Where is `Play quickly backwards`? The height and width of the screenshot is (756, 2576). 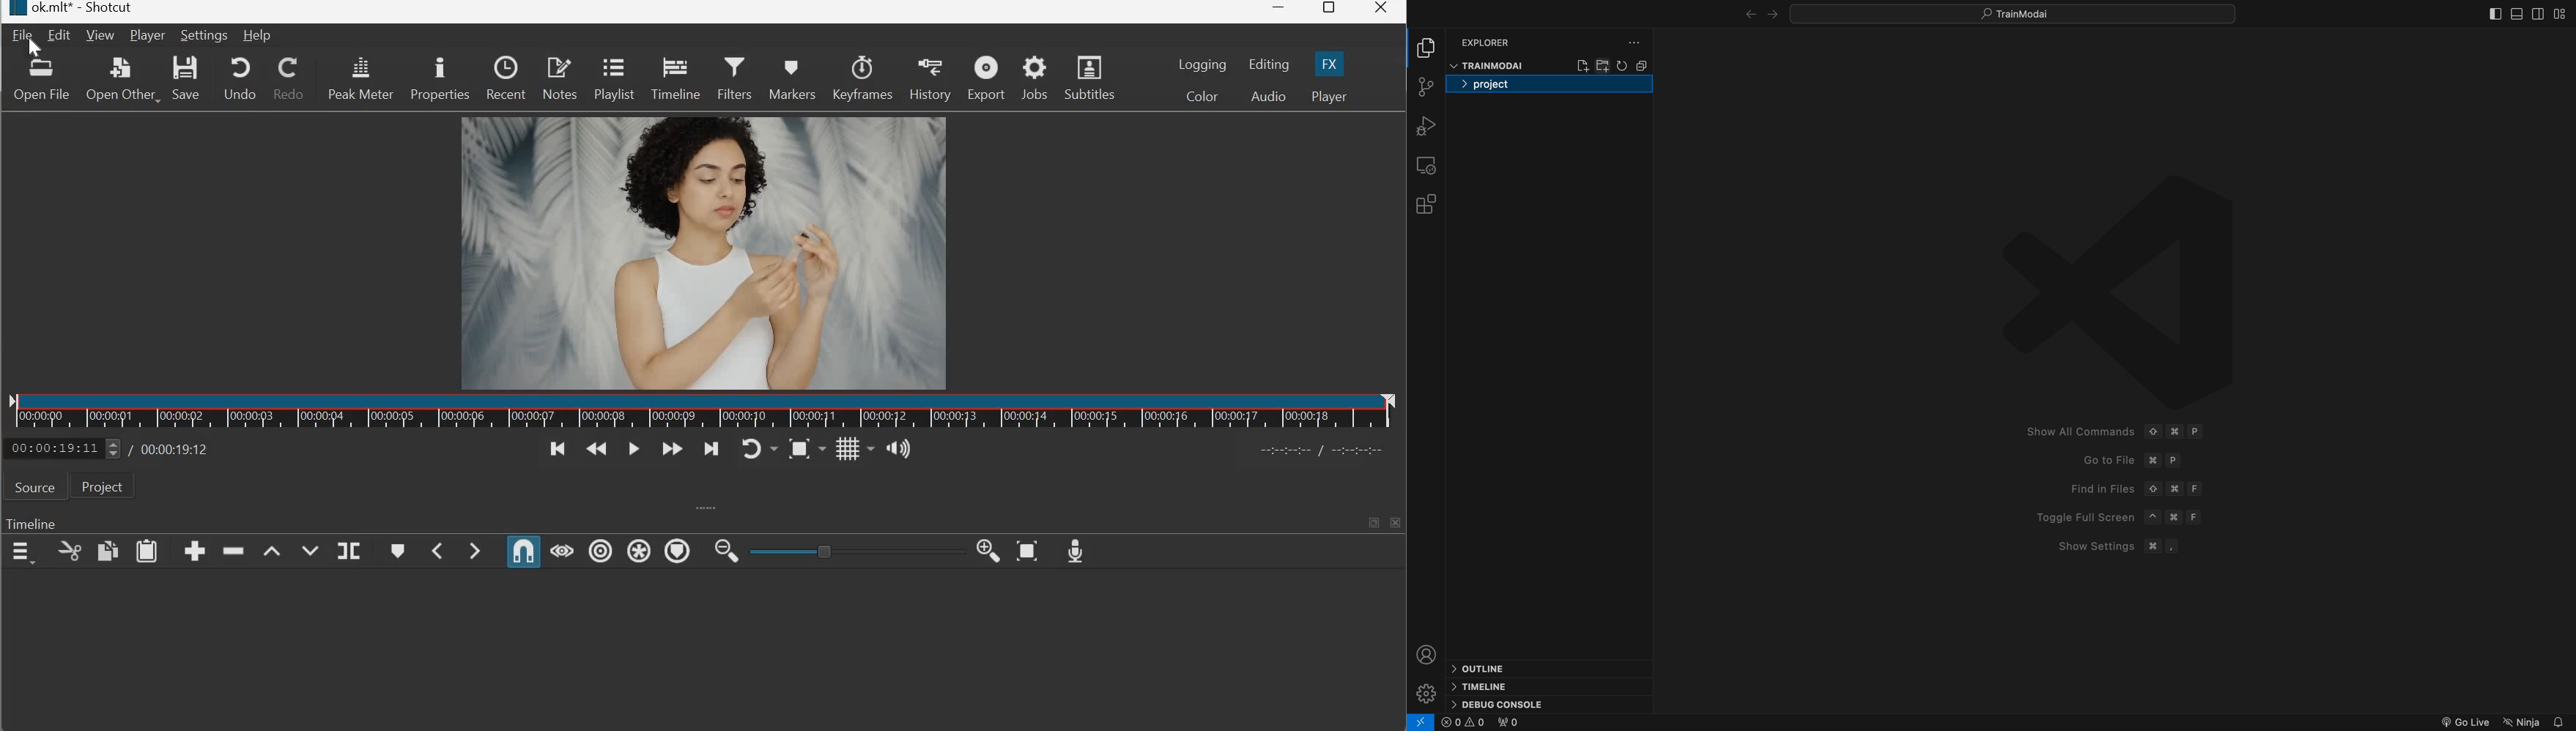 Play quickly backwards is located at coordinates (596, 450).